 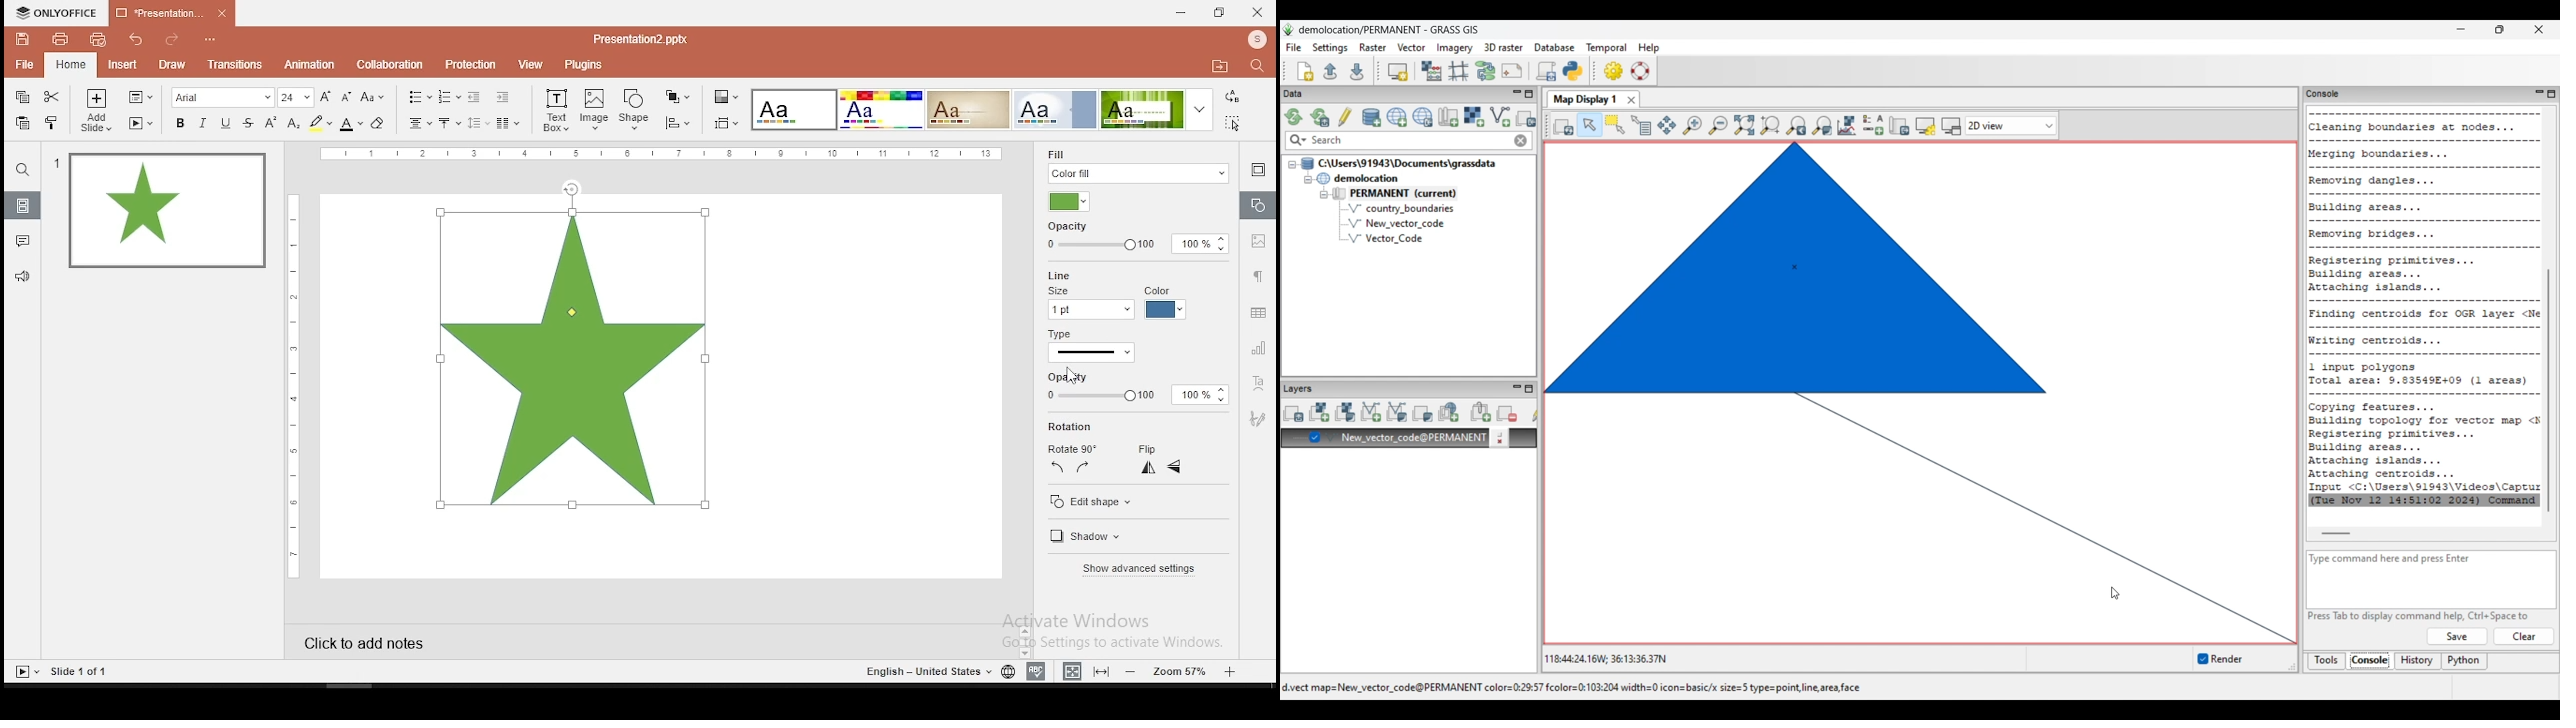 I want to click on , so click(x=880, y=110).